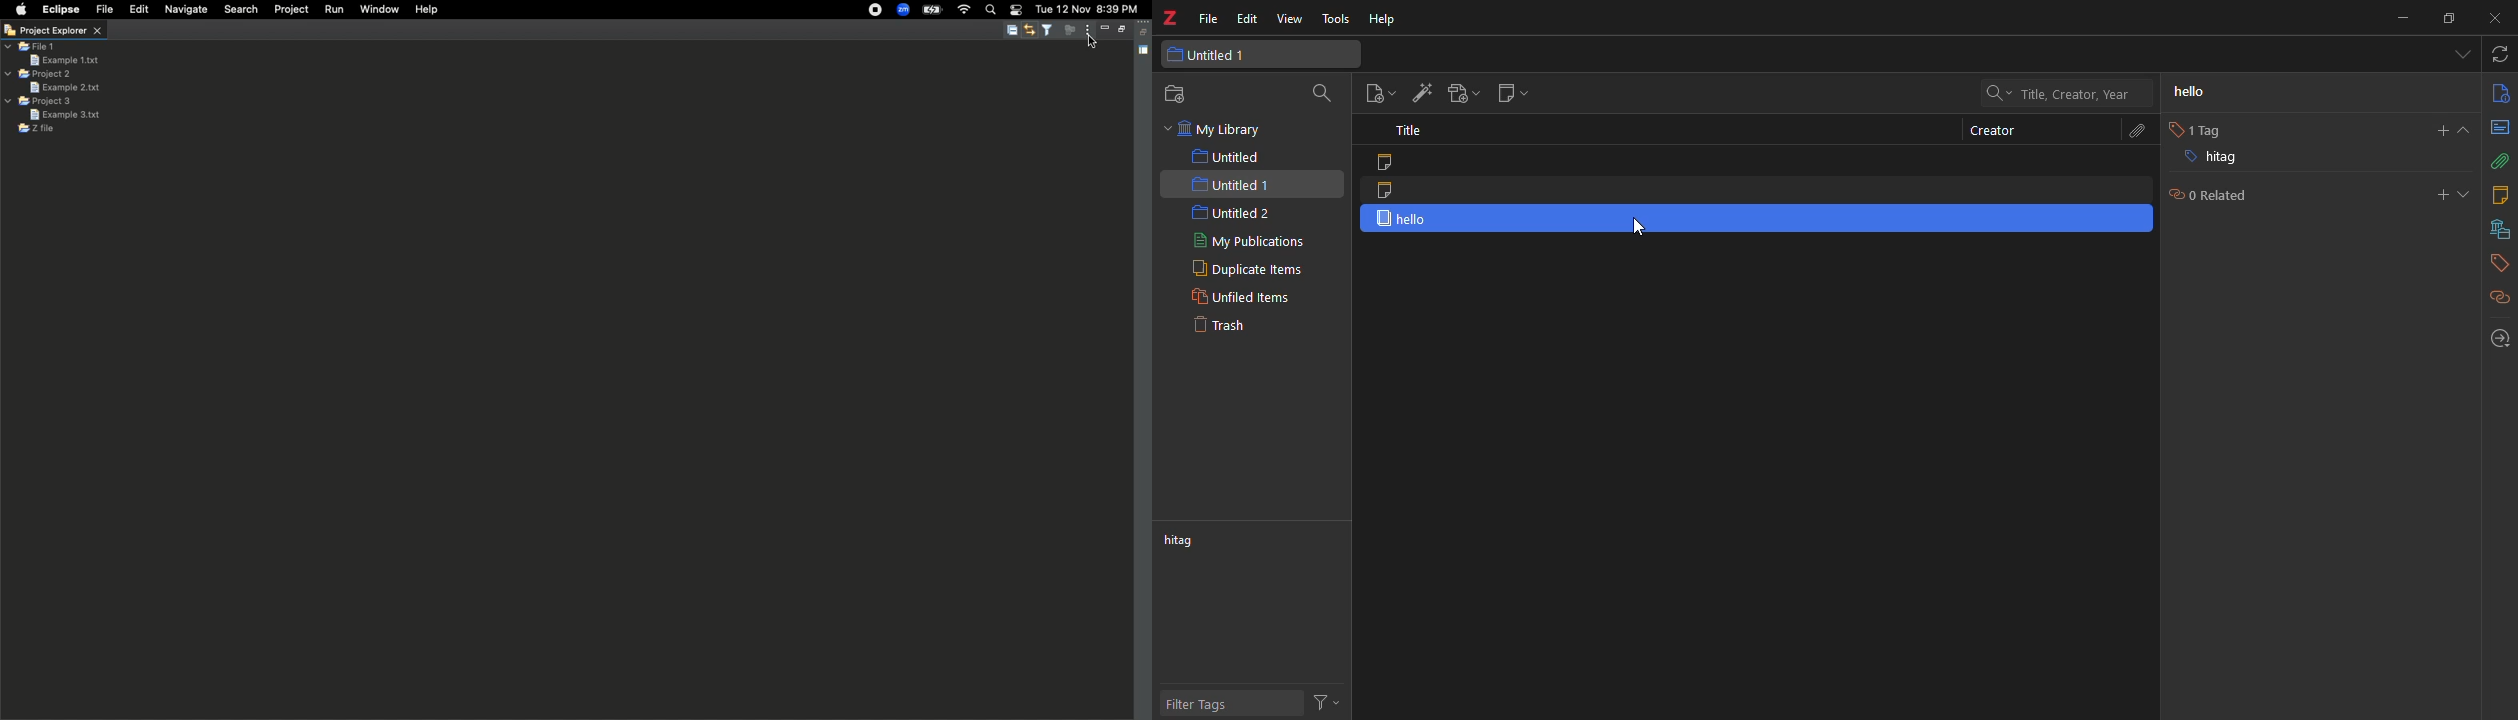 This screenshot has width=2520, height=728. Describe the element at coordinates (1177, 93) in the screenshot. I see `new workspace` at that location.